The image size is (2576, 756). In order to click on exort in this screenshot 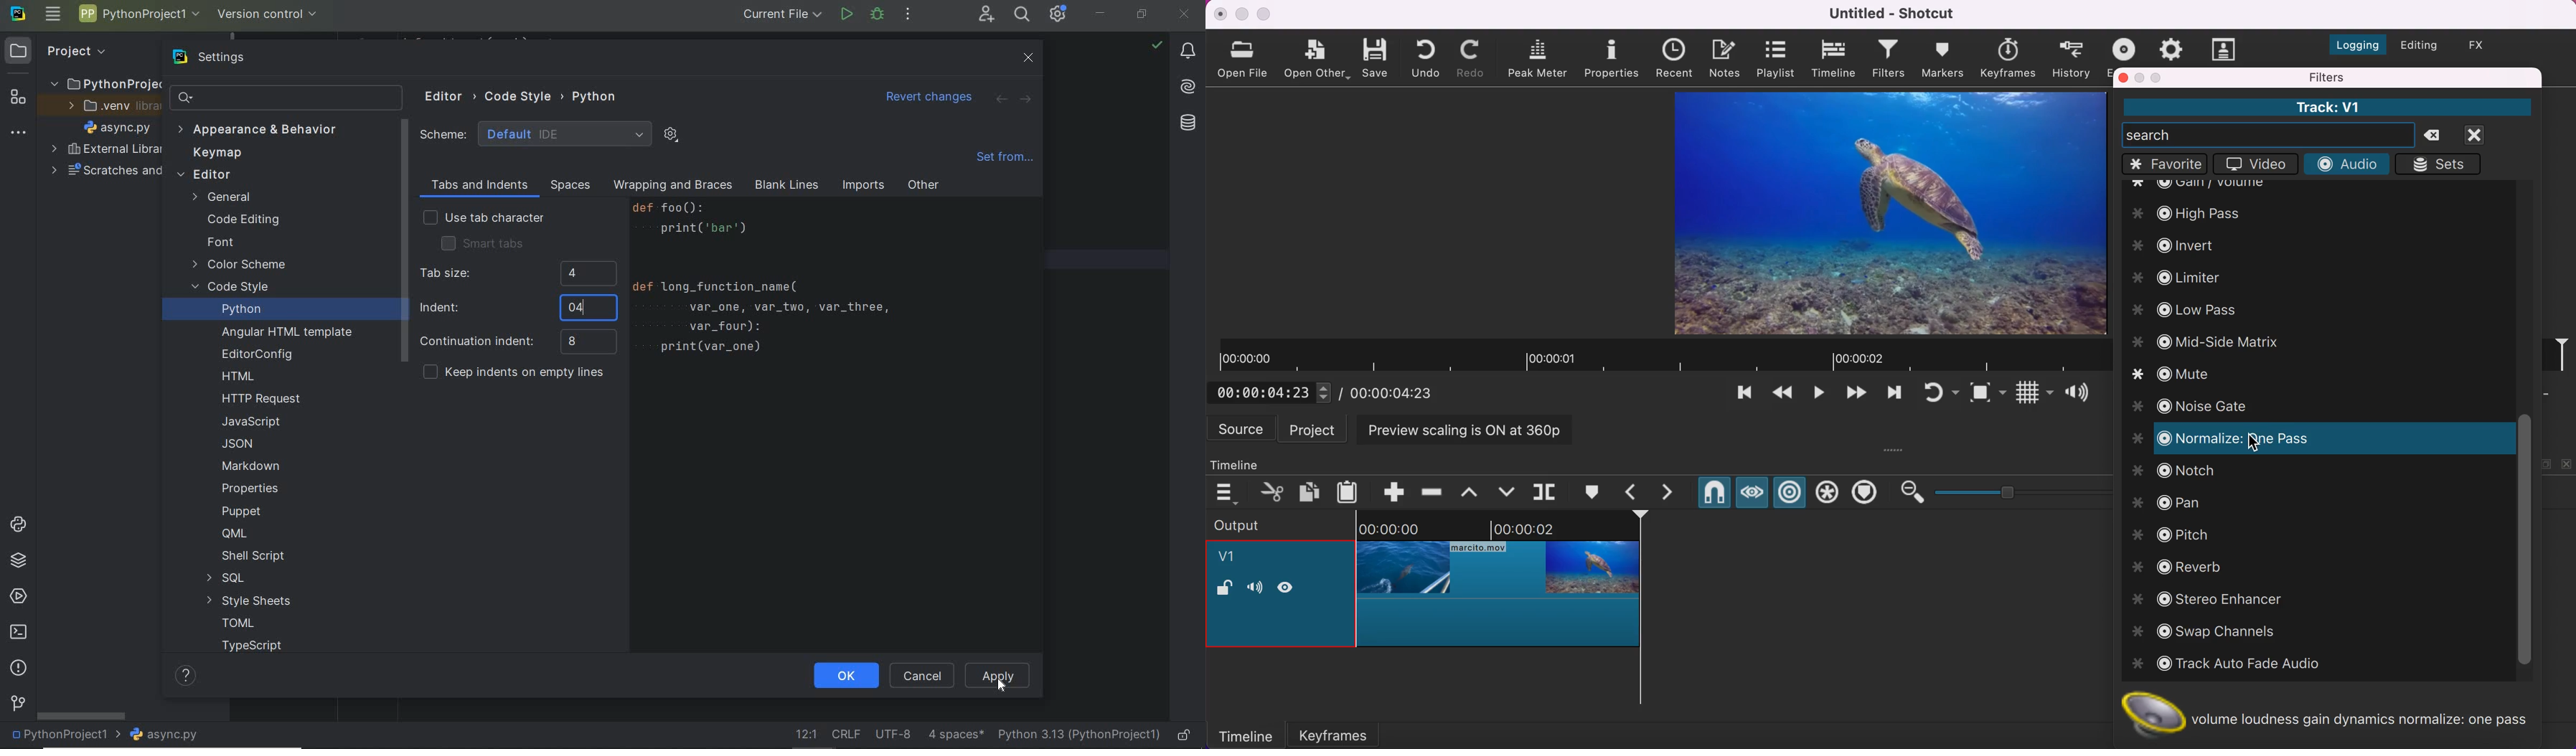, I will do `click(2127, 47)`.